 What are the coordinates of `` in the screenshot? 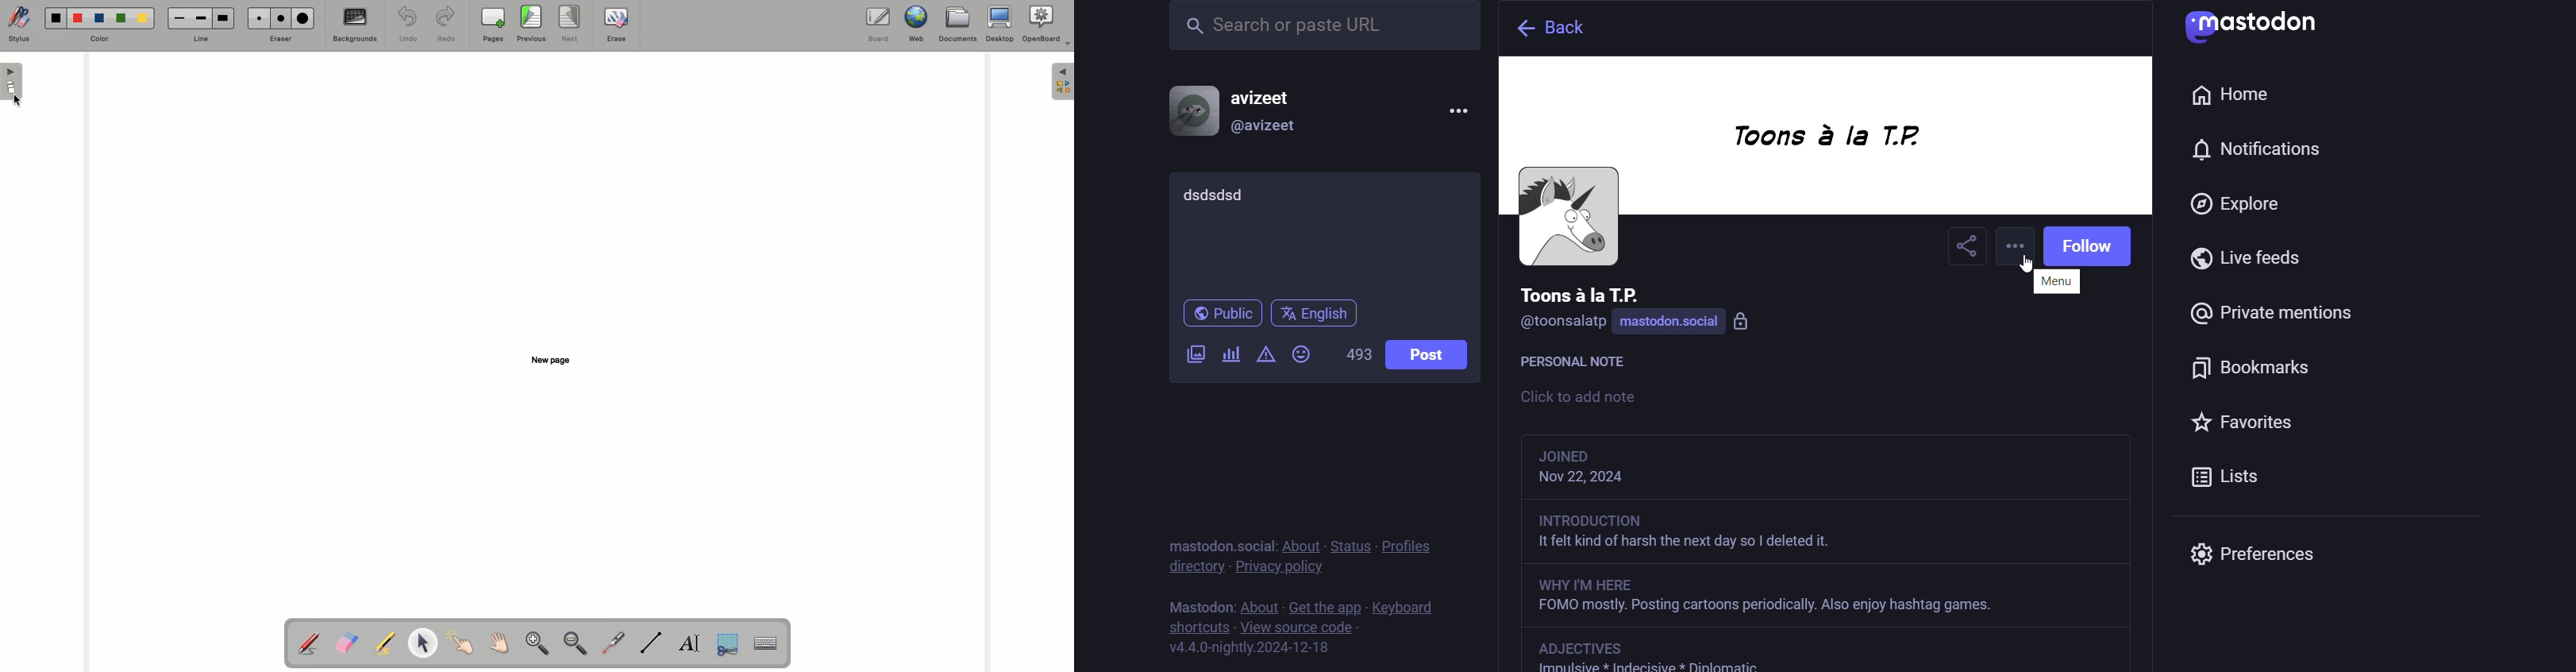 It's located at (1827, 535).